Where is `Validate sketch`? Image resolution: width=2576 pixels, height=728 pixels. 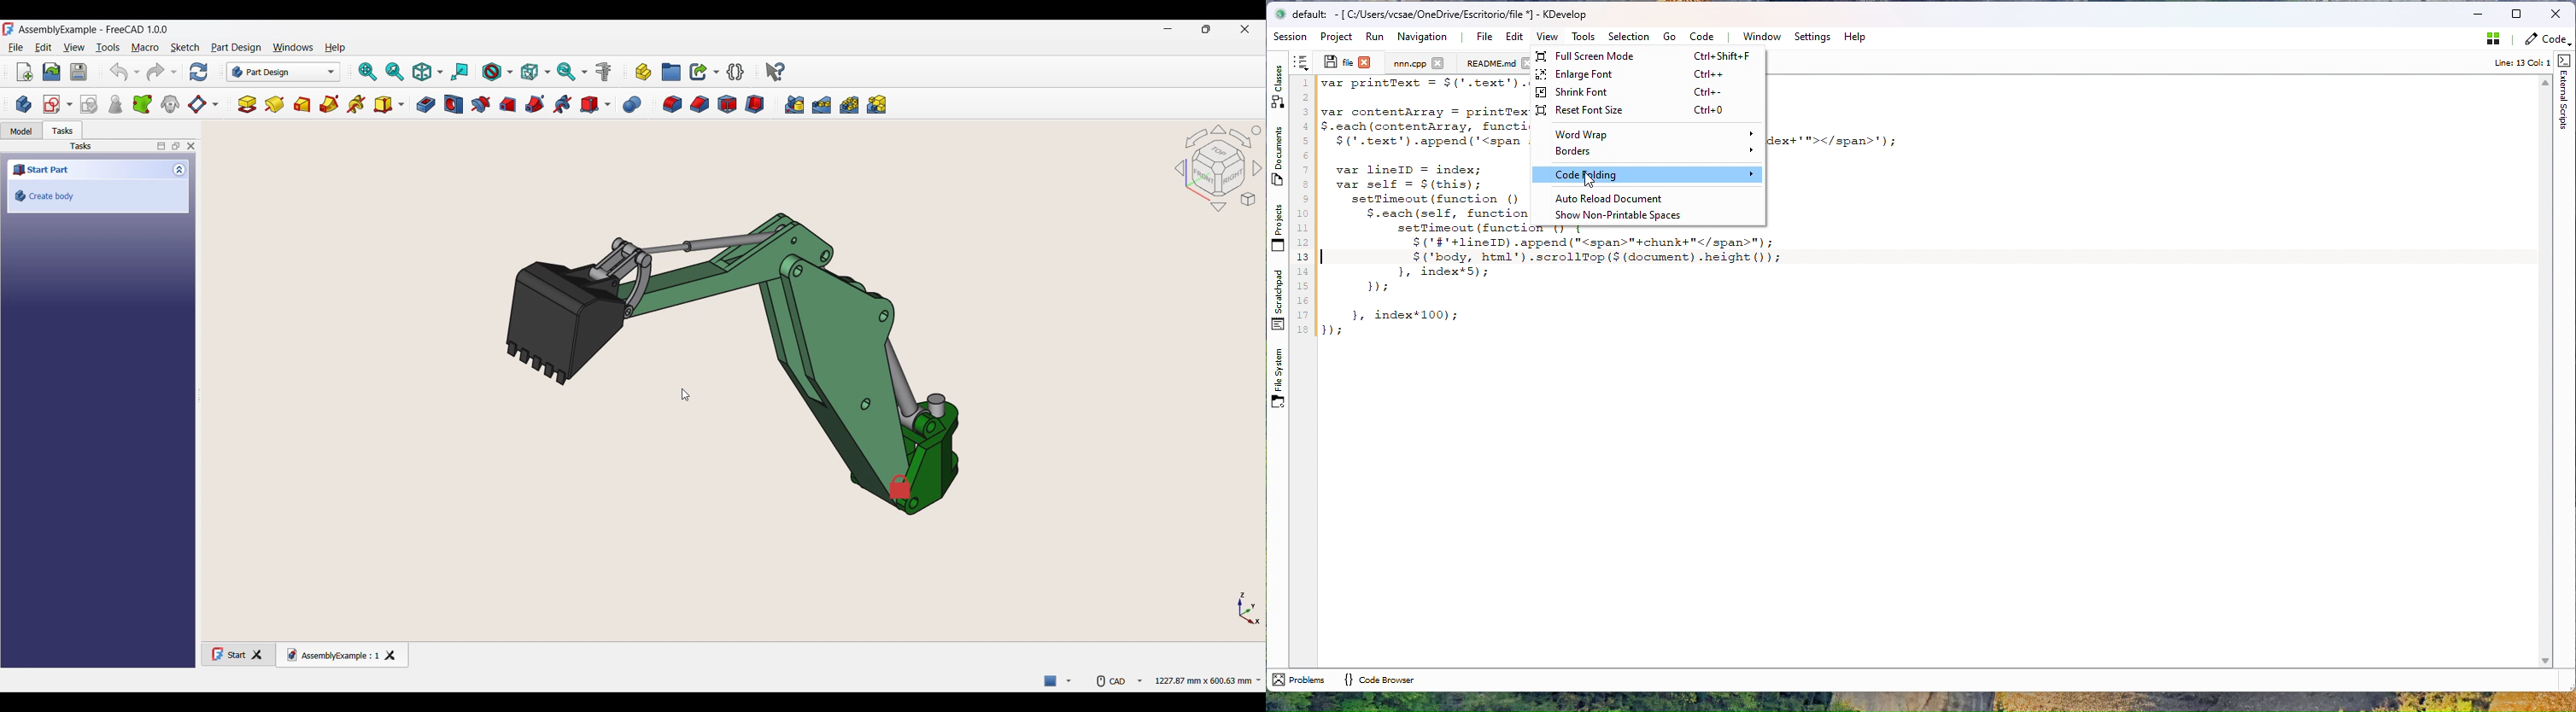 Validate sketch is located at coordinates (89, 104).